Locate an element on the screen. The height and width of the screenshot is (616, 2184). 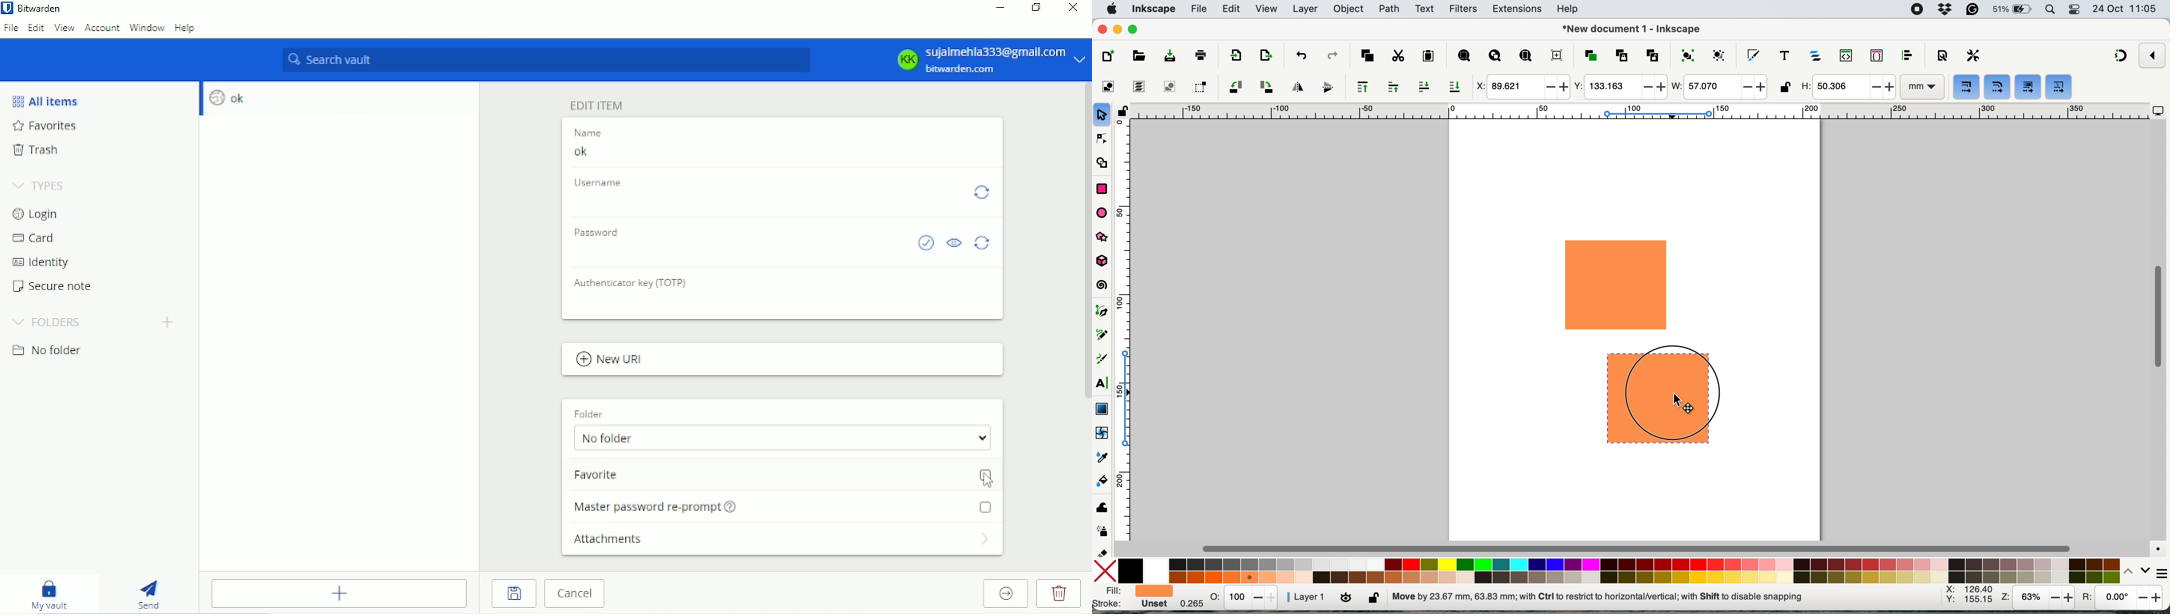
Favorite is located at coordinates (784, 477).